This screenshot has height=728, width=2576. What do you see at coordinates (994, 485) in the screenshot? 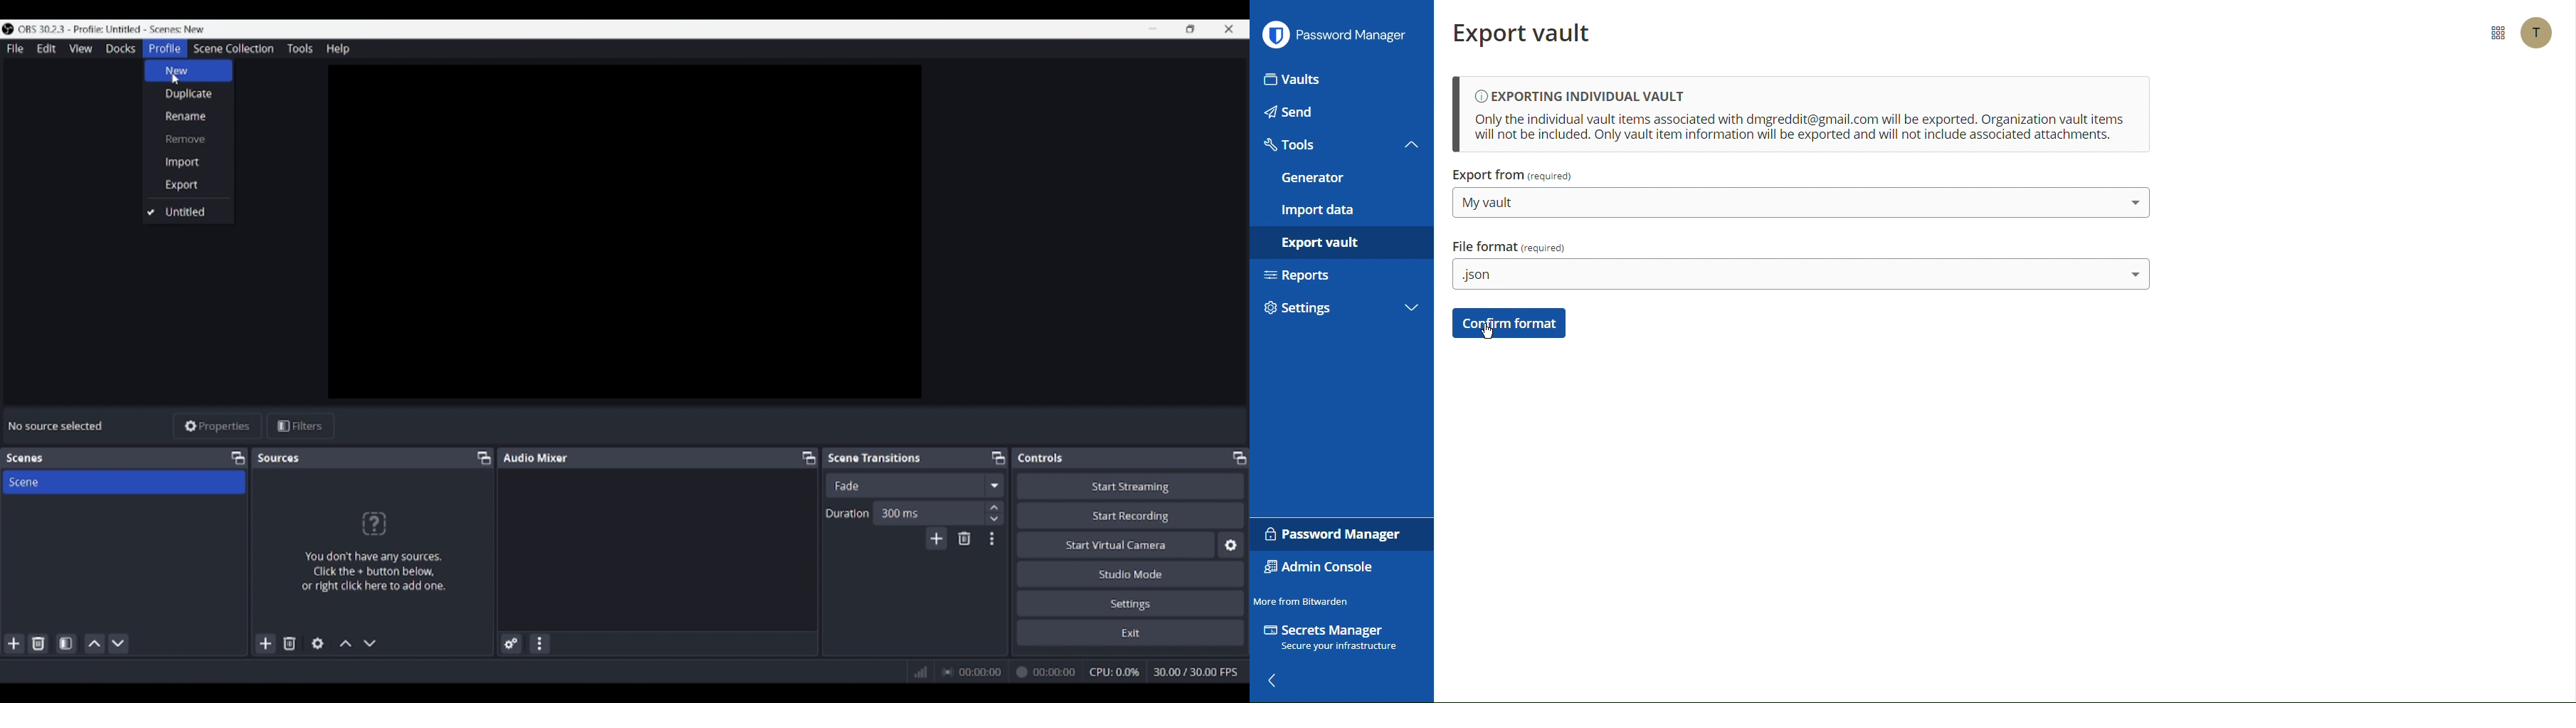
I see `Fade options` at bounding box center [994, 485].